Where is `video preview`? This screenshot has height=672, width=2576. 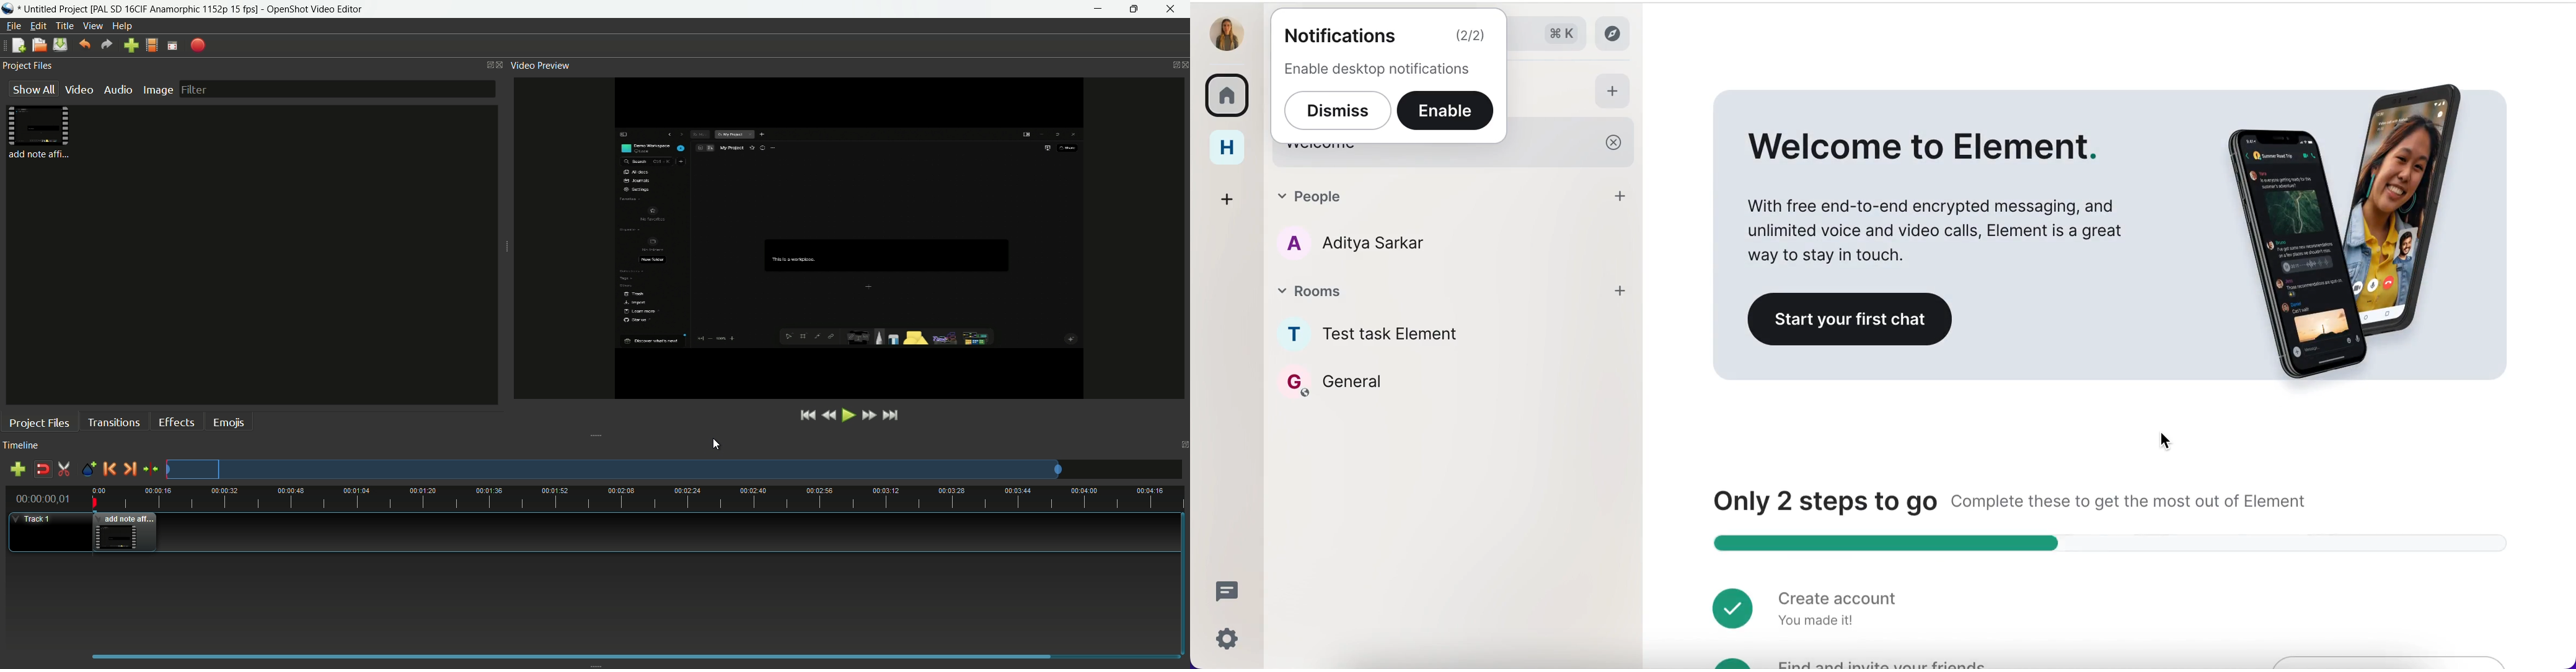
video preview is located at coordinates (541, 66).